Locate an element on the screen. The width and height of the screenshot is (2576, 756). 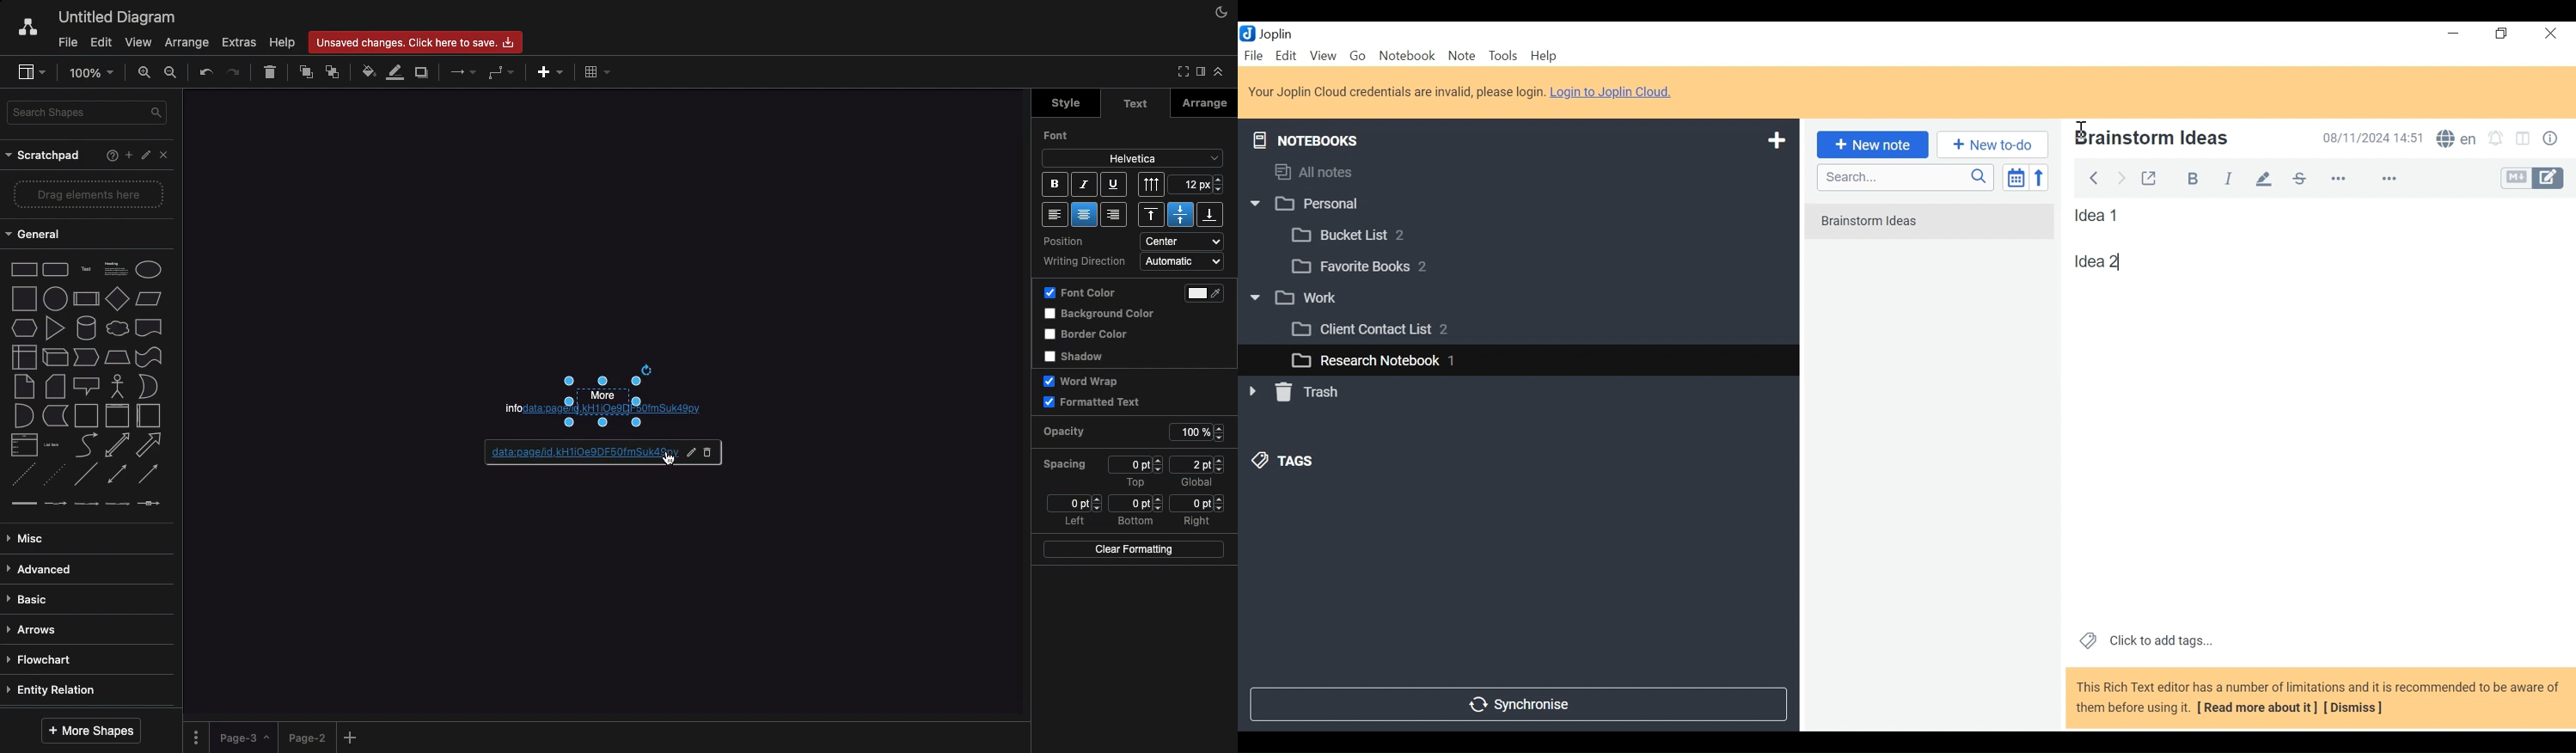
horizontal container is located at coordinates (149, 415).